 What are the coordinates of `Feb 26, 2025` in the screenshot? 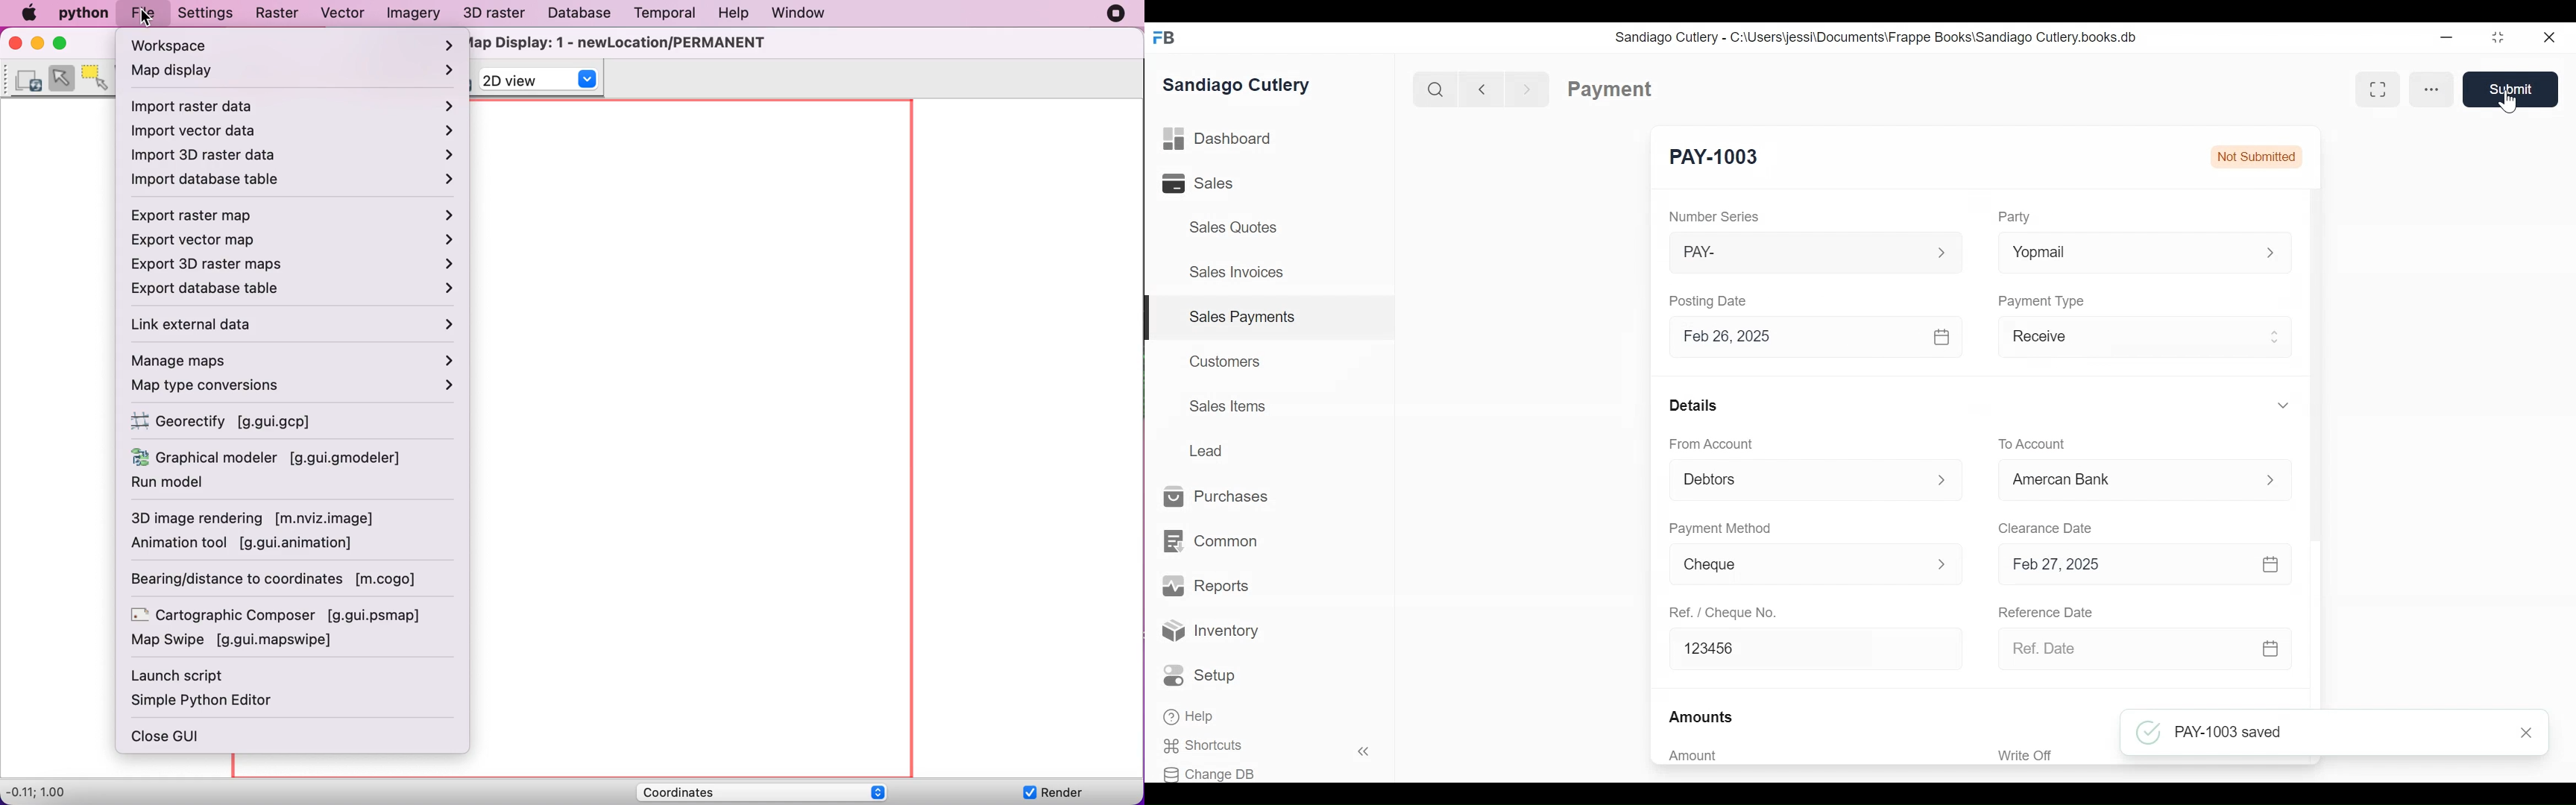 It's located at (1792, 337).